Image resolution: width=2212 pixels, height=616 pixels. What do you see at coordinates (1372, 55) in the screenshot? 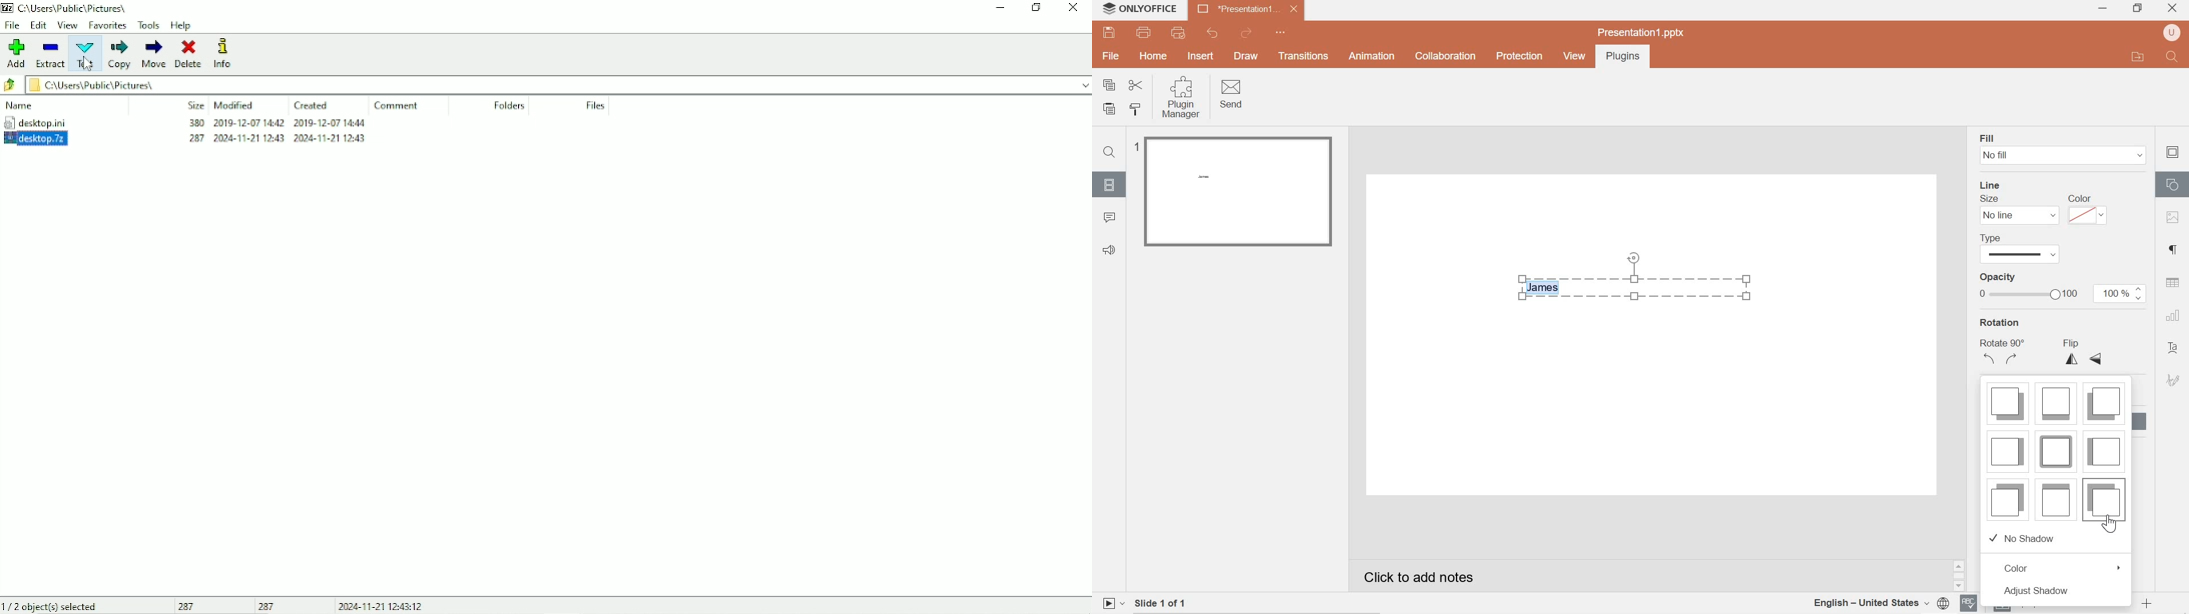
I see `Animation` at bounding box center [1372, 55].